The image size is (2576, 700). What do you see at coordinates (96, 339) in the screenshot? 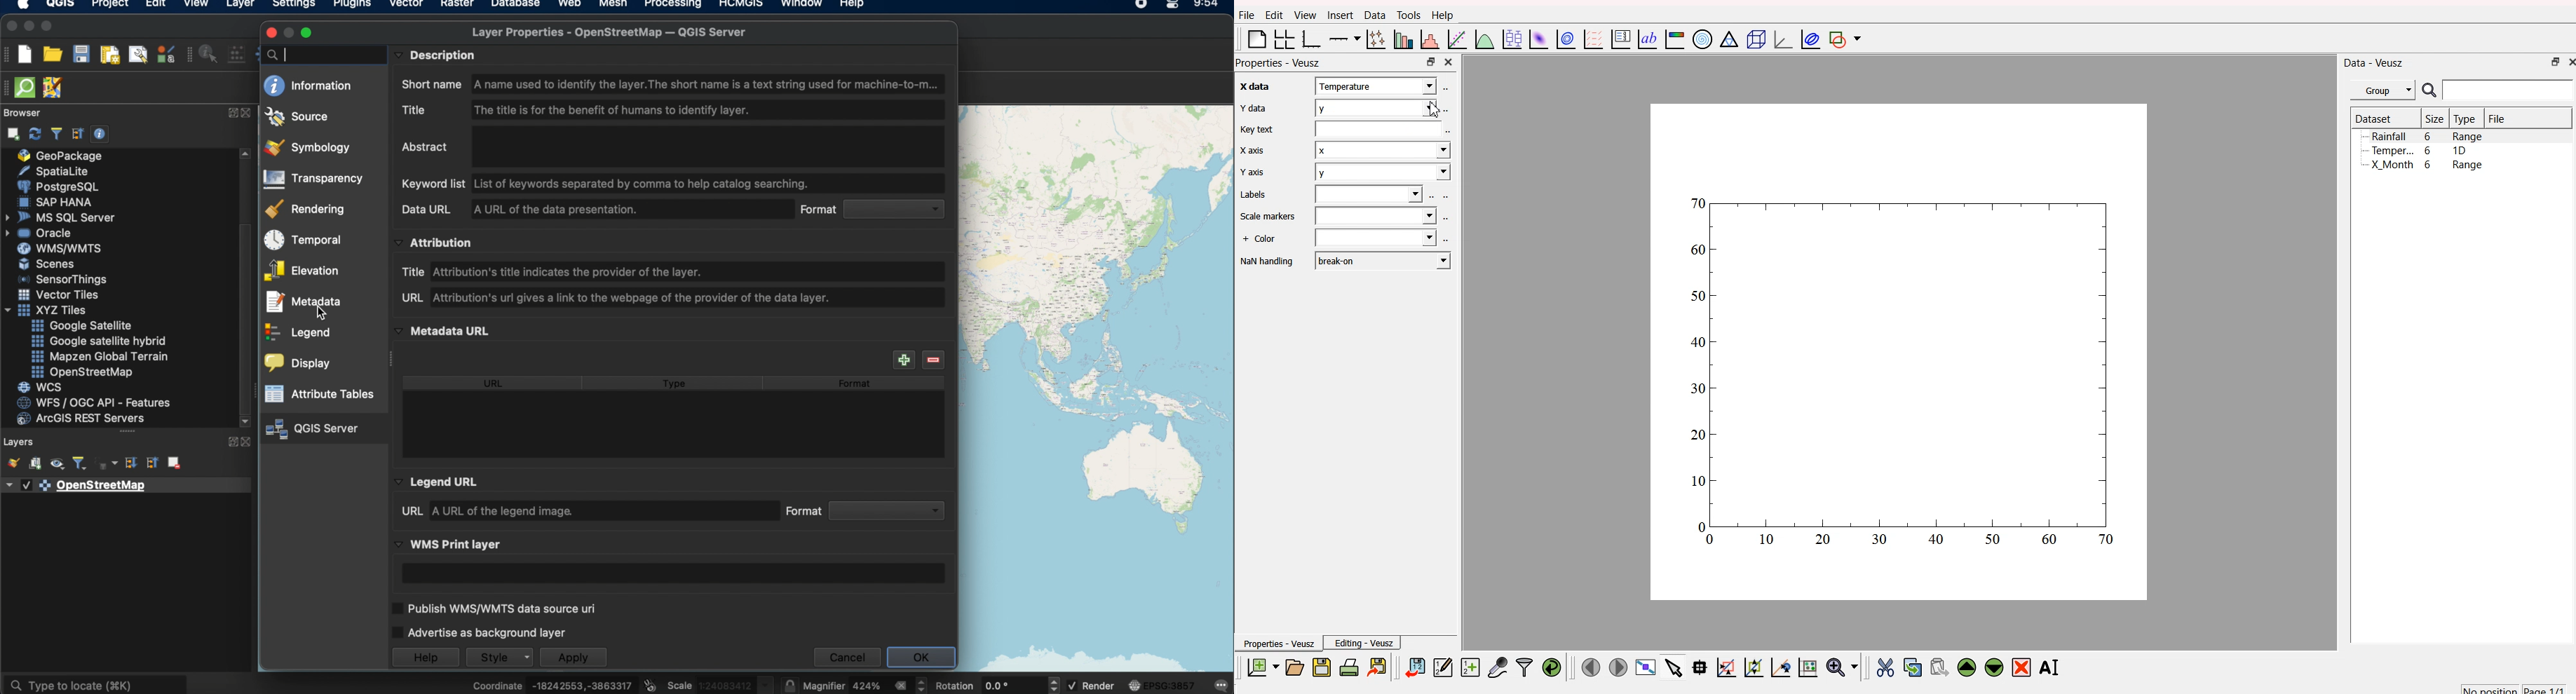
I see `google hybrid satellite` at bounding box center [96, 339].